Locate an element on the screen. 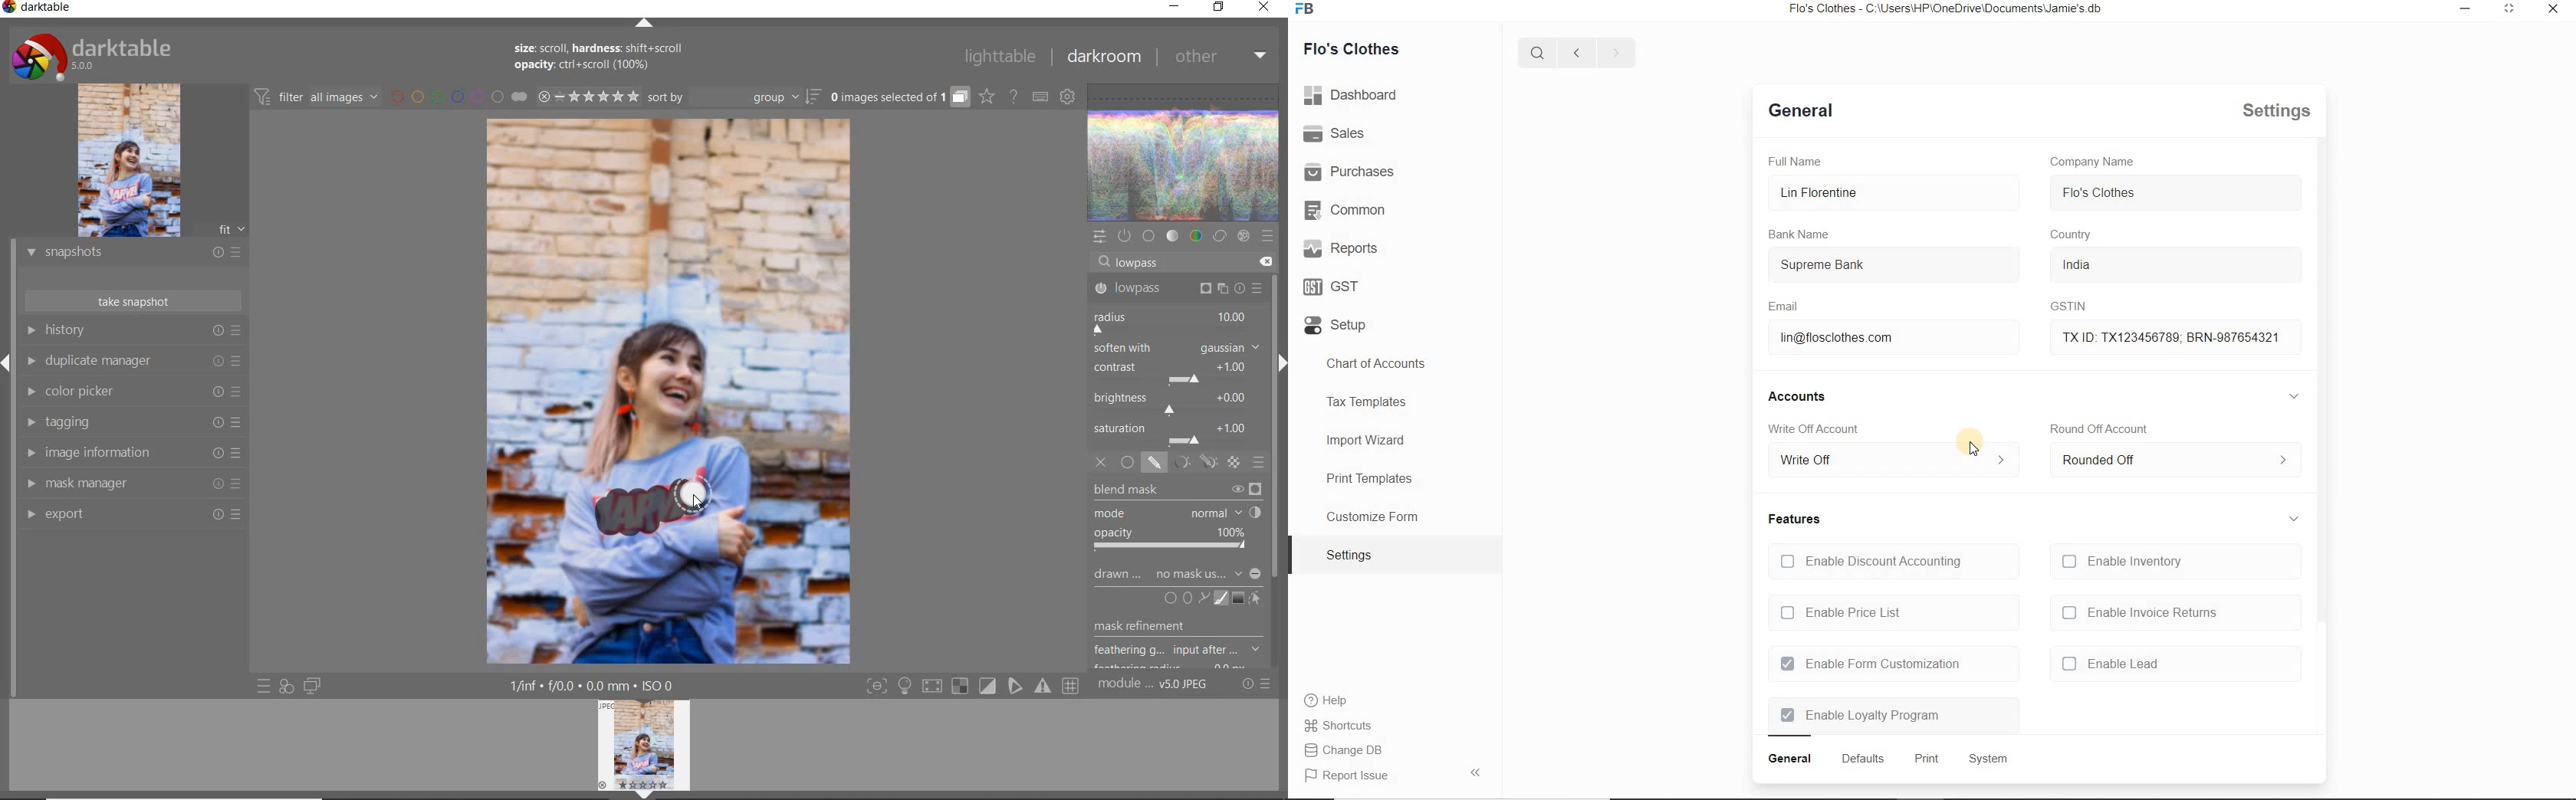 The image size is (2576, 812). Full Name is located at coordinates (1800, 161).